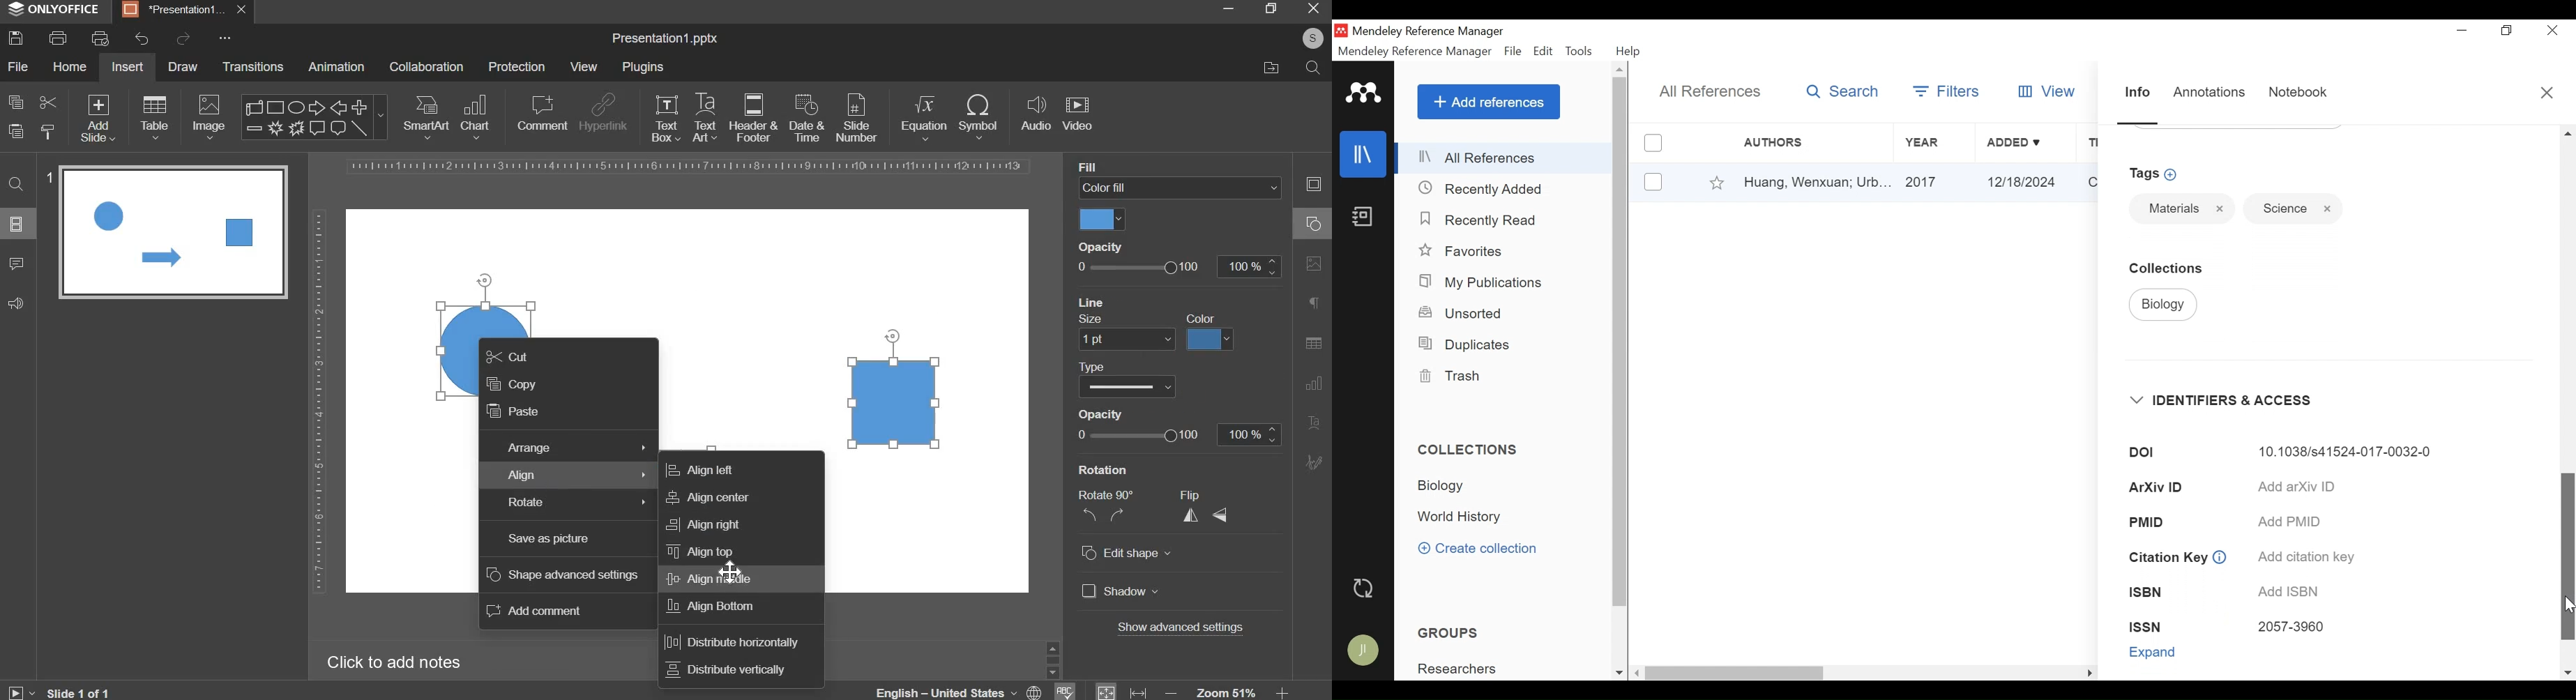 This screenshot has height=700, width=2576. I want to click on Add ISBN, so click(2292, 592).